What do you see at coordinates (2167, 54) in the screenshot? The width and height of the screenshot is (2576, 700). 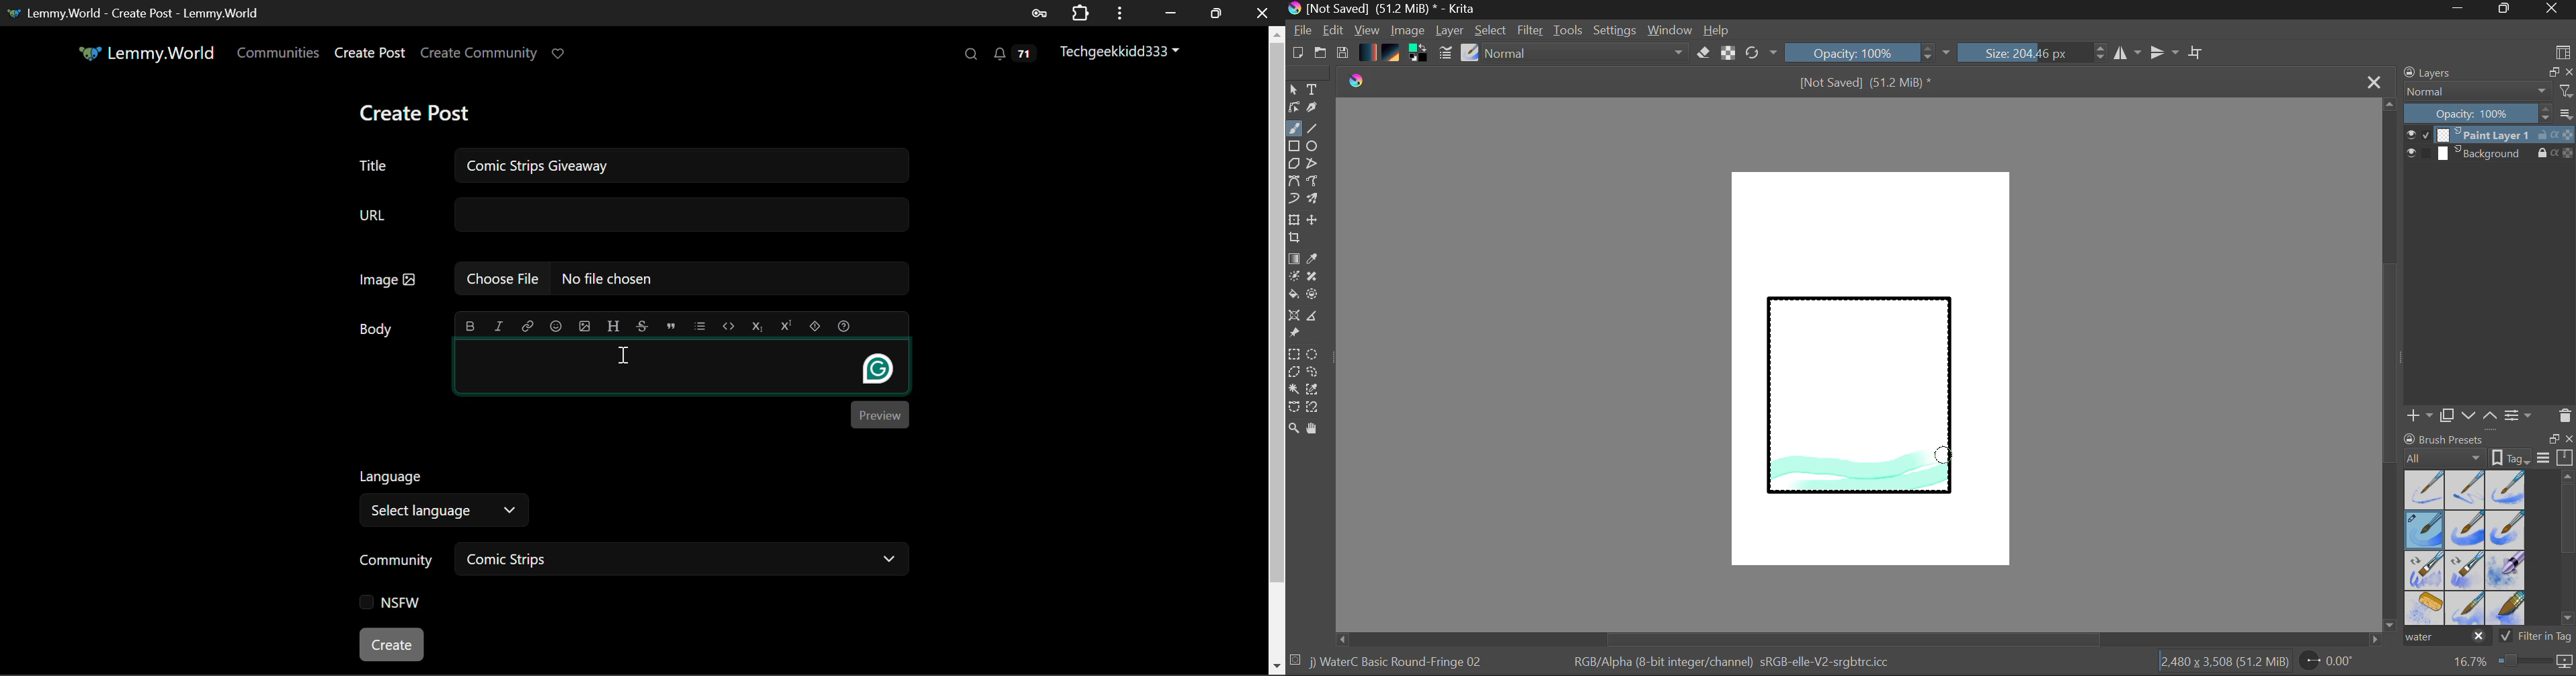 I see `Horizontal Mirror Flip` at bounding box center [2167, 54].